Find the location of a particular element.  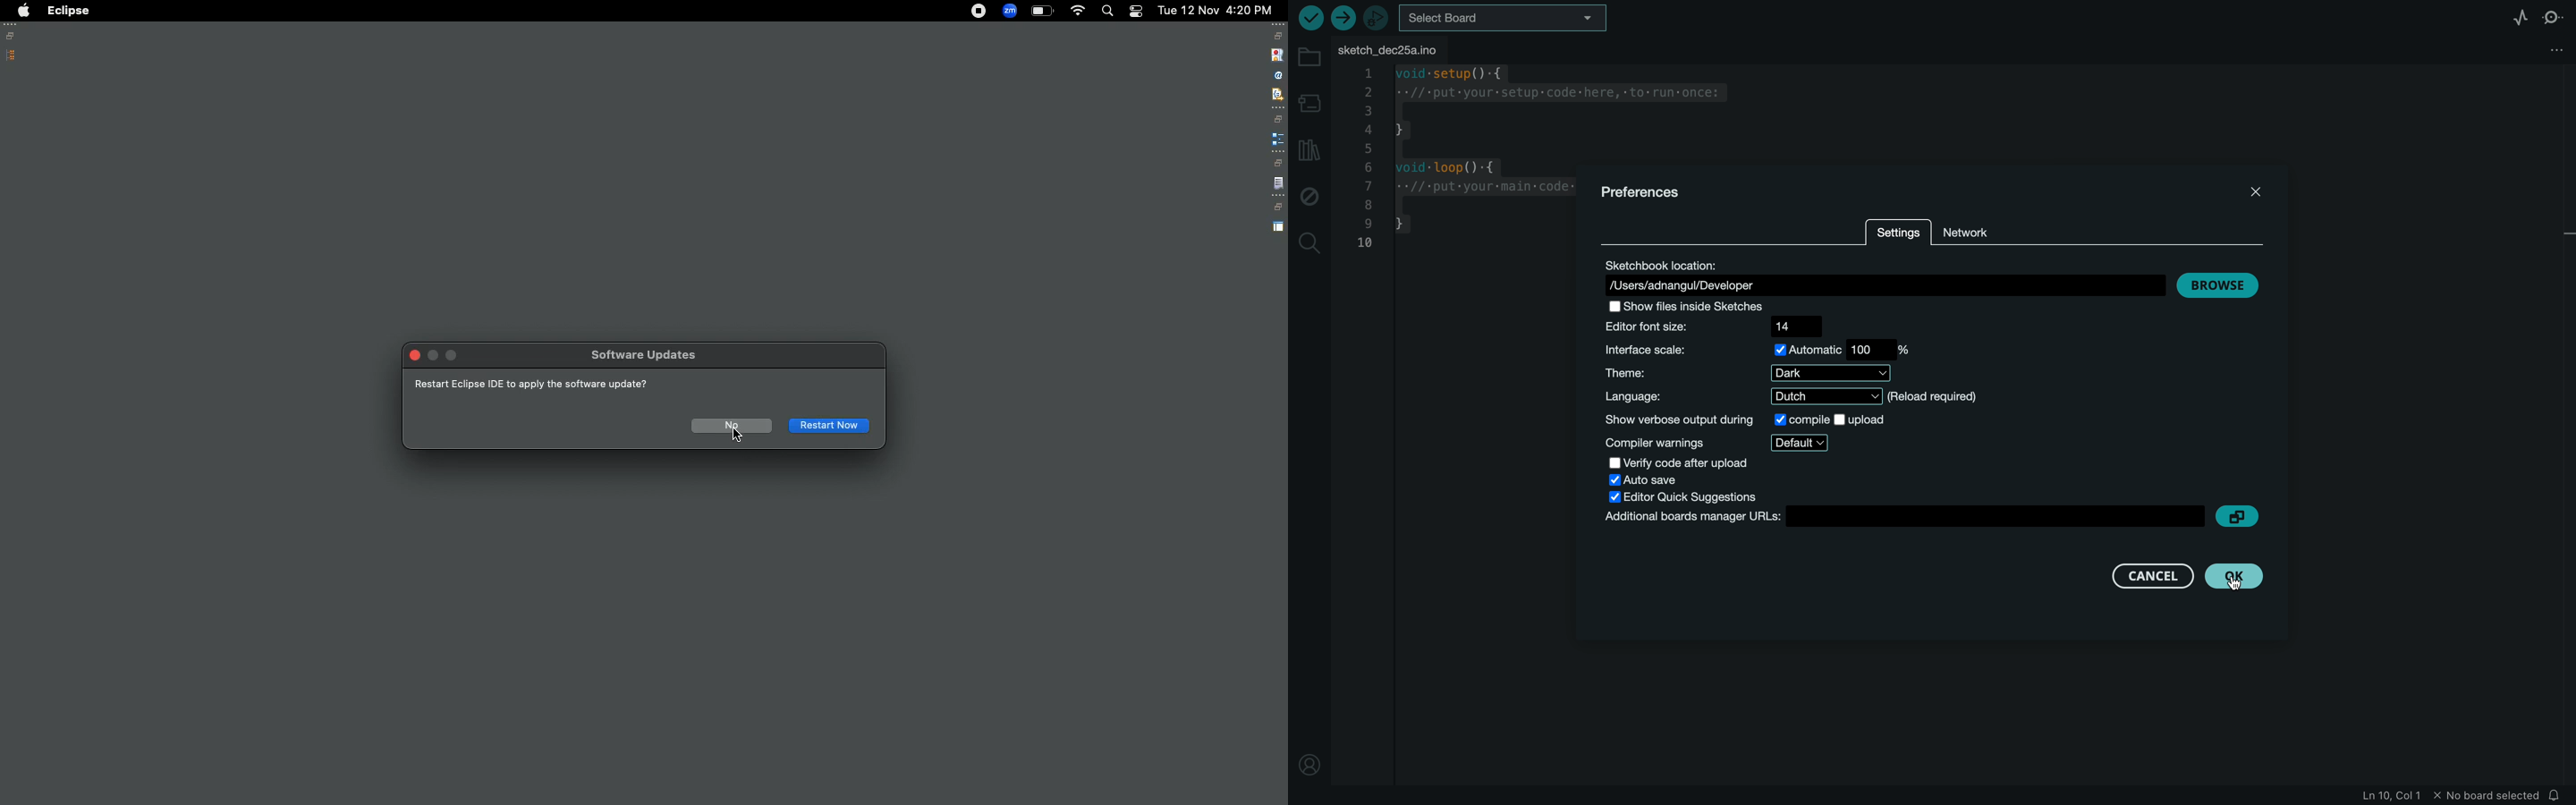

cursor is located at coordinates (2239, 581).